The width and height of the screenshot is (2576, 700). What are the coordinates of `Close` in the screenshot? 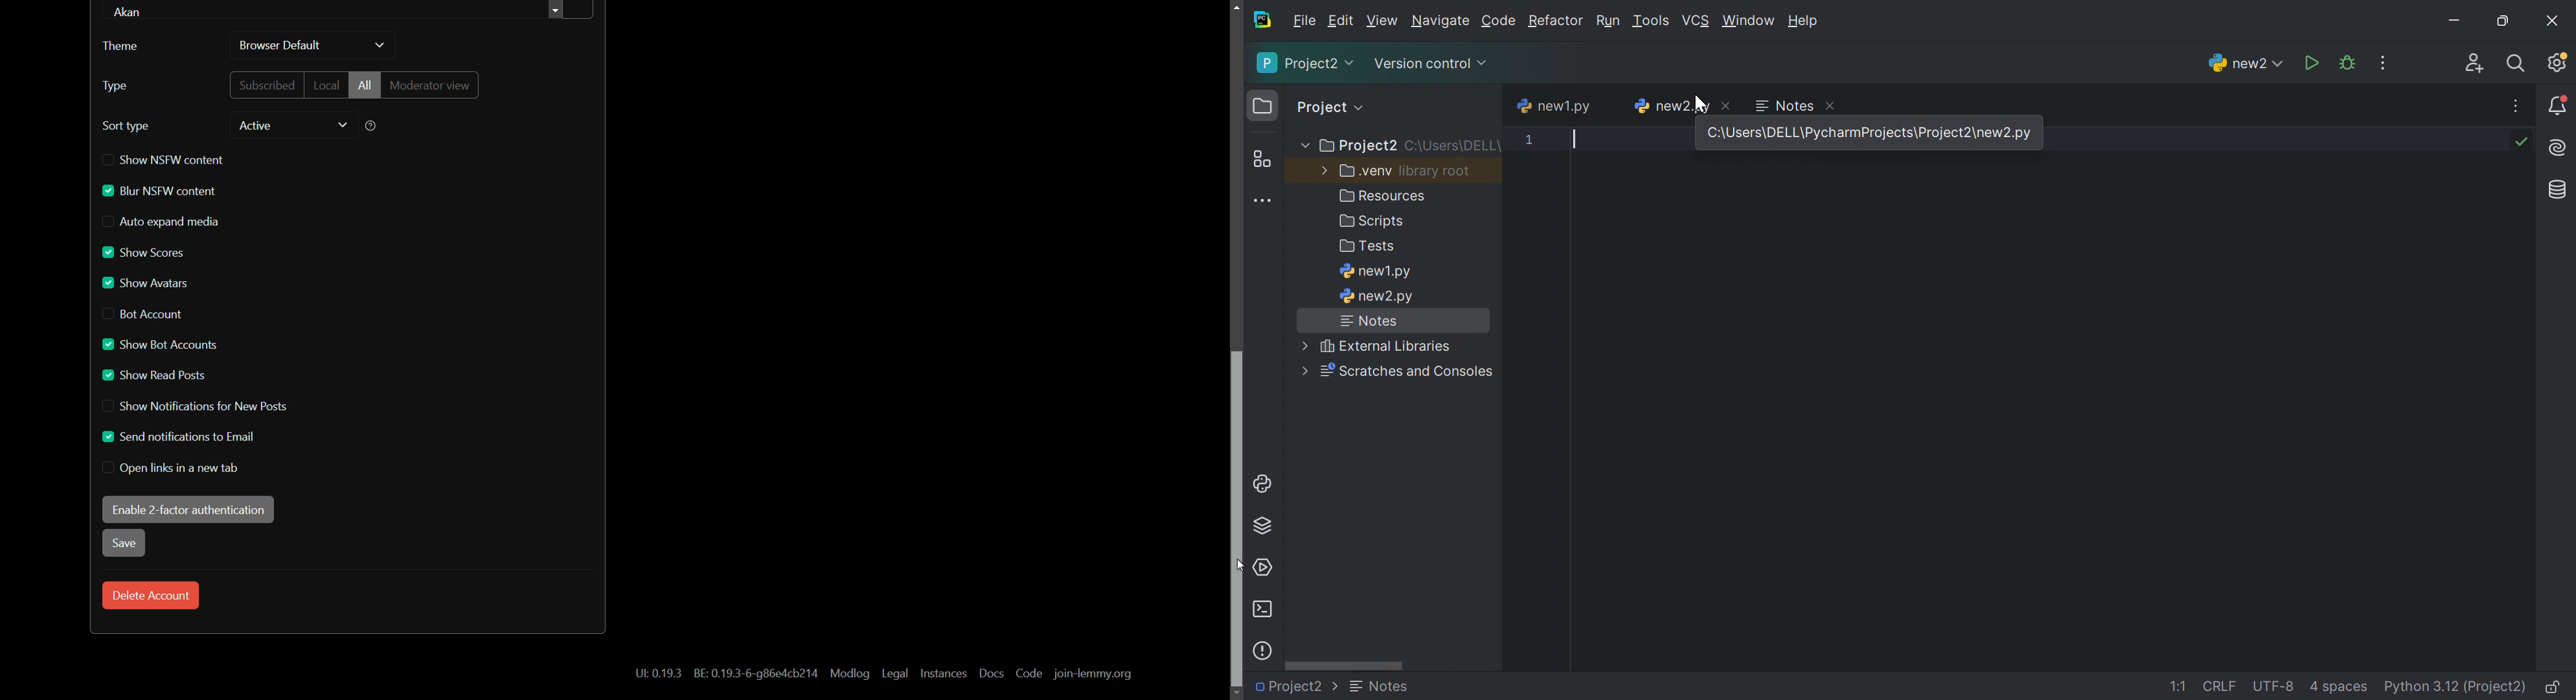 It's located at (2554, 19).